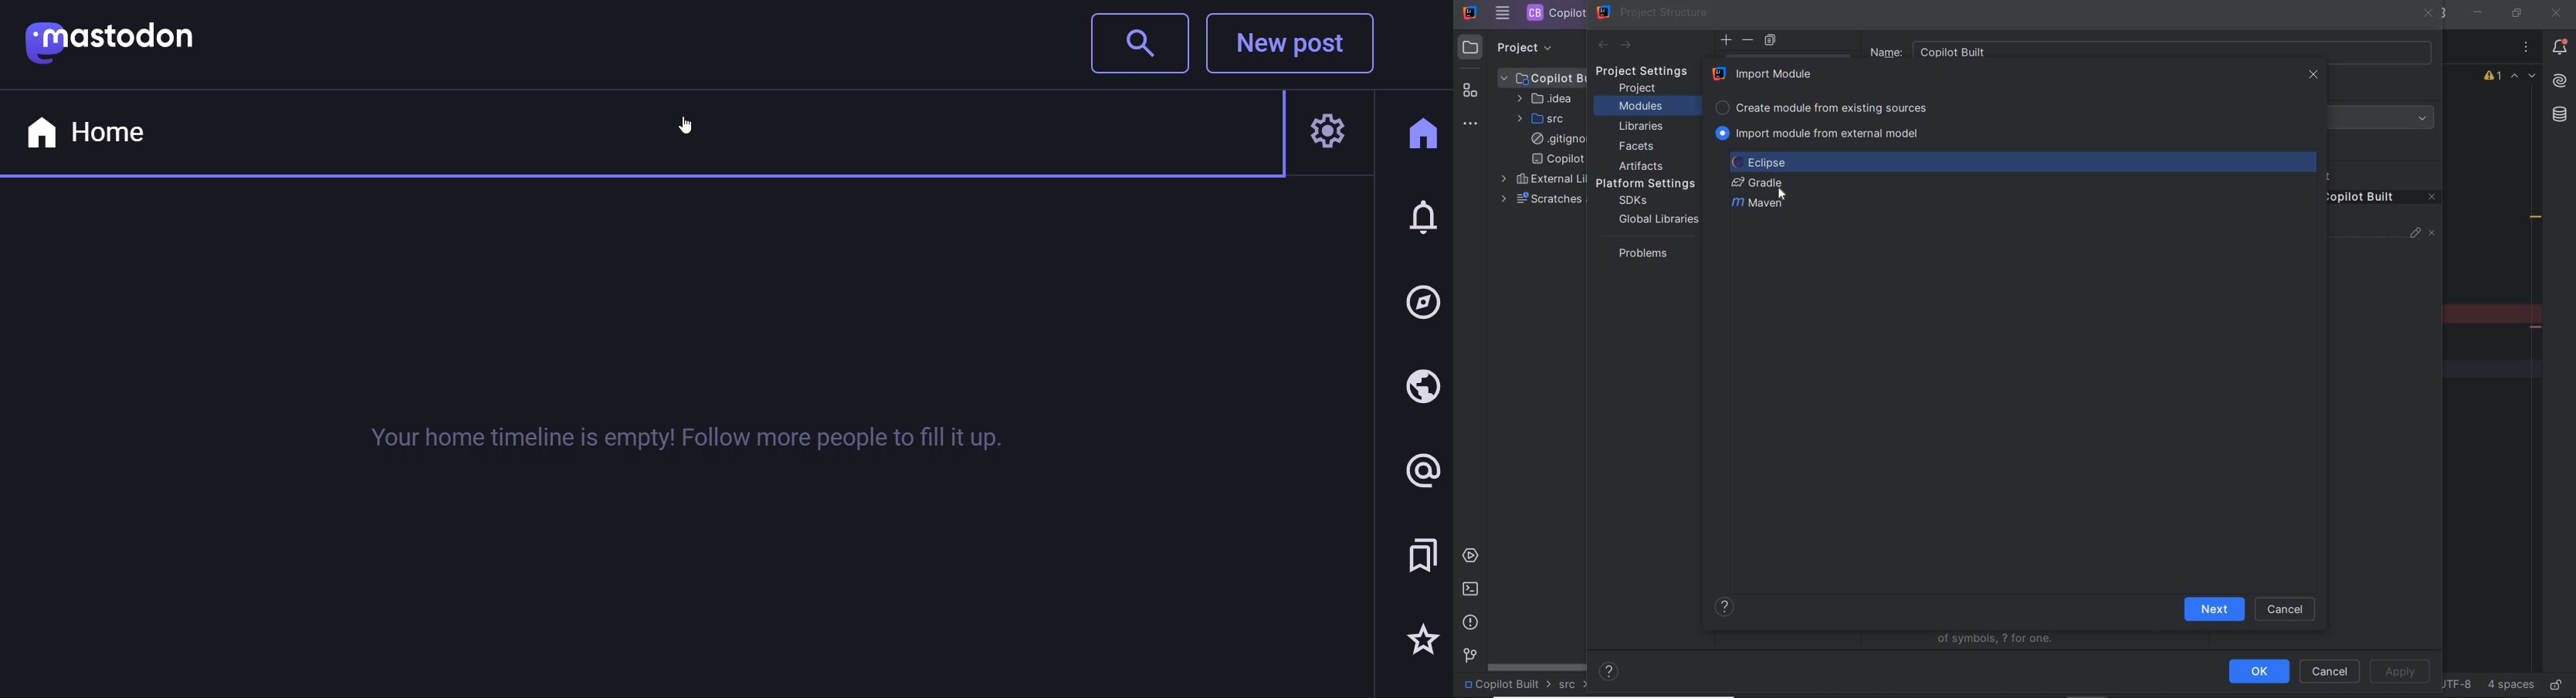  Describe the element at coordinates (1638, 88) in the screenshot. I see `project` at that location.